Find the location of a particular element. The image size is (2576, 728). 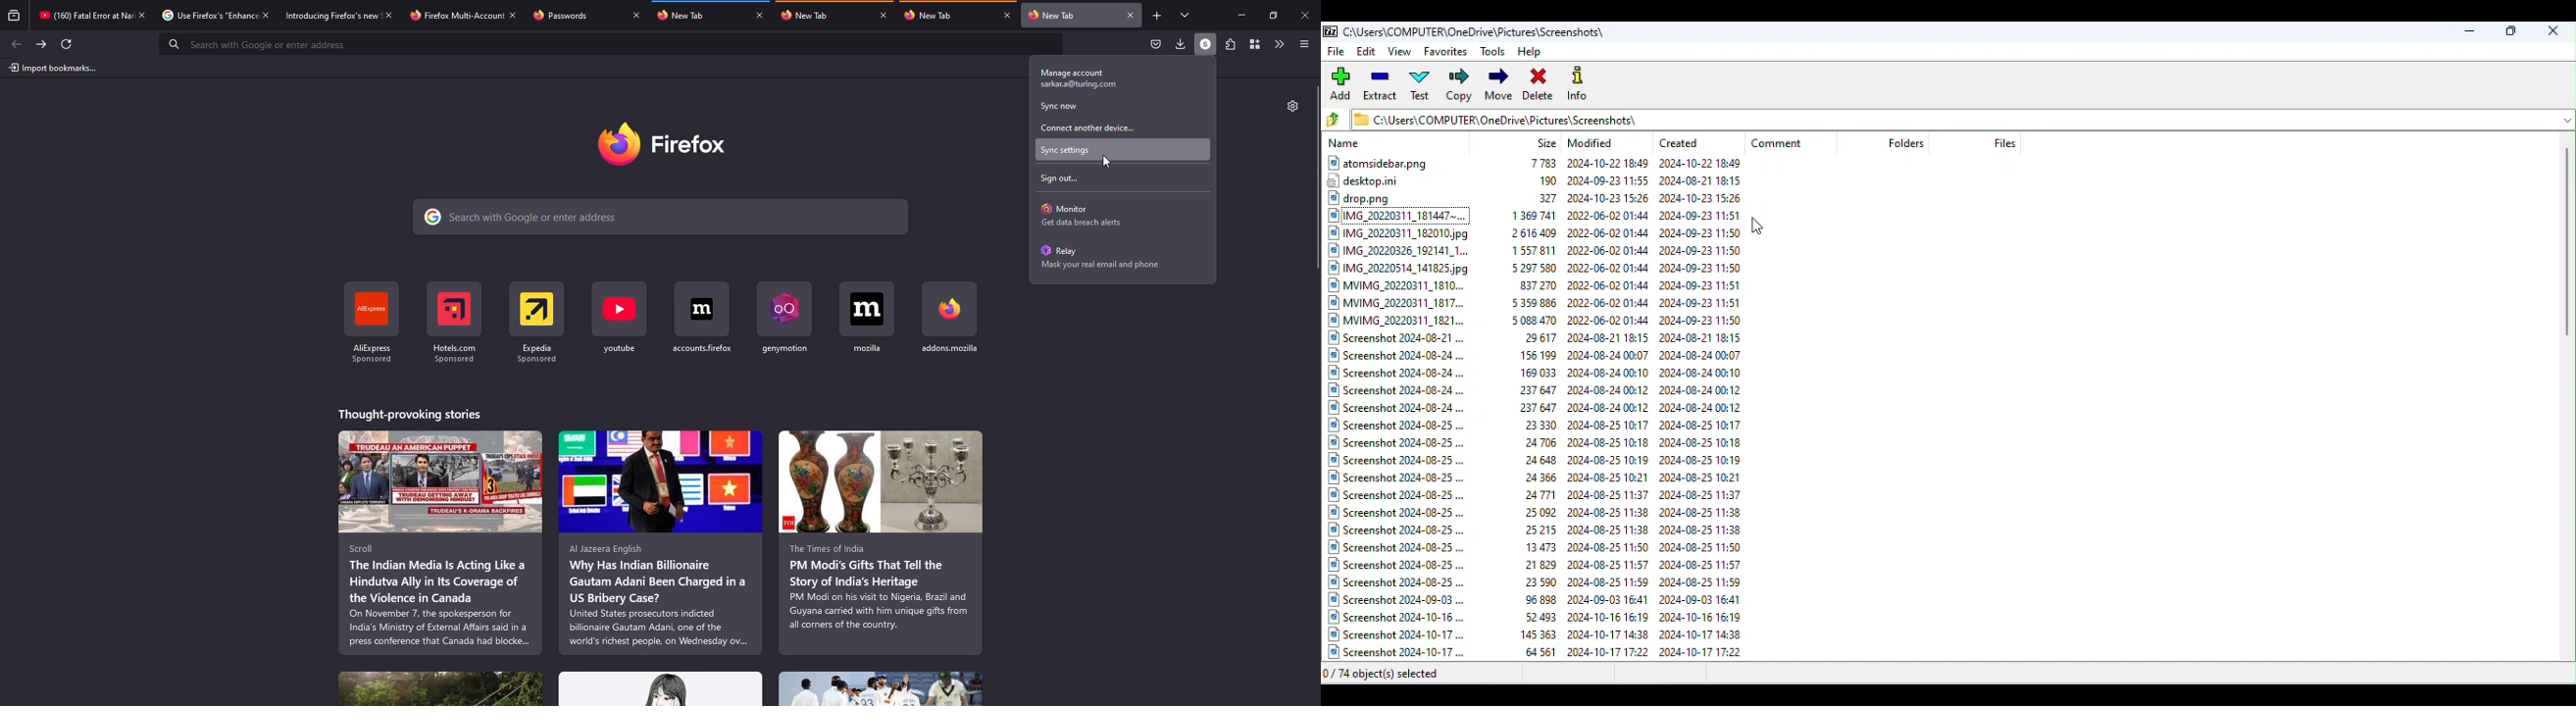

stories is located at coordinates (661, 542).